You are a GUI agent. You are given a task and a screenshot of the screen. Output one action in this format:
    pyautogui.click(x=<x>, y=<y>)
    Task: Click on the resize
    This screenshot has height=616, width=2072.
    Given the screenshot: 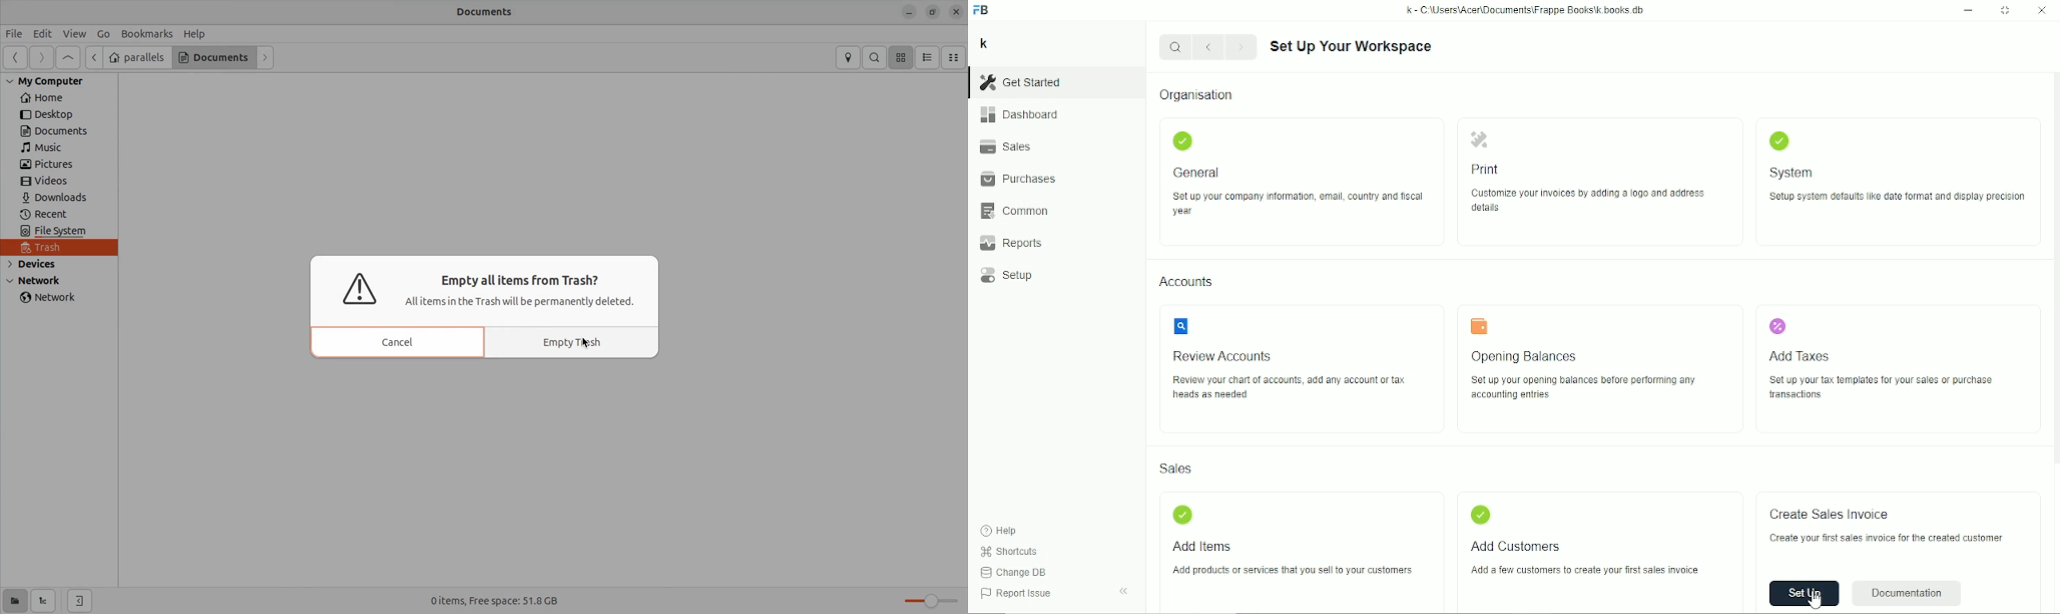 What is the action you would take?
    pyautogui.click(x=933, y=12)
    